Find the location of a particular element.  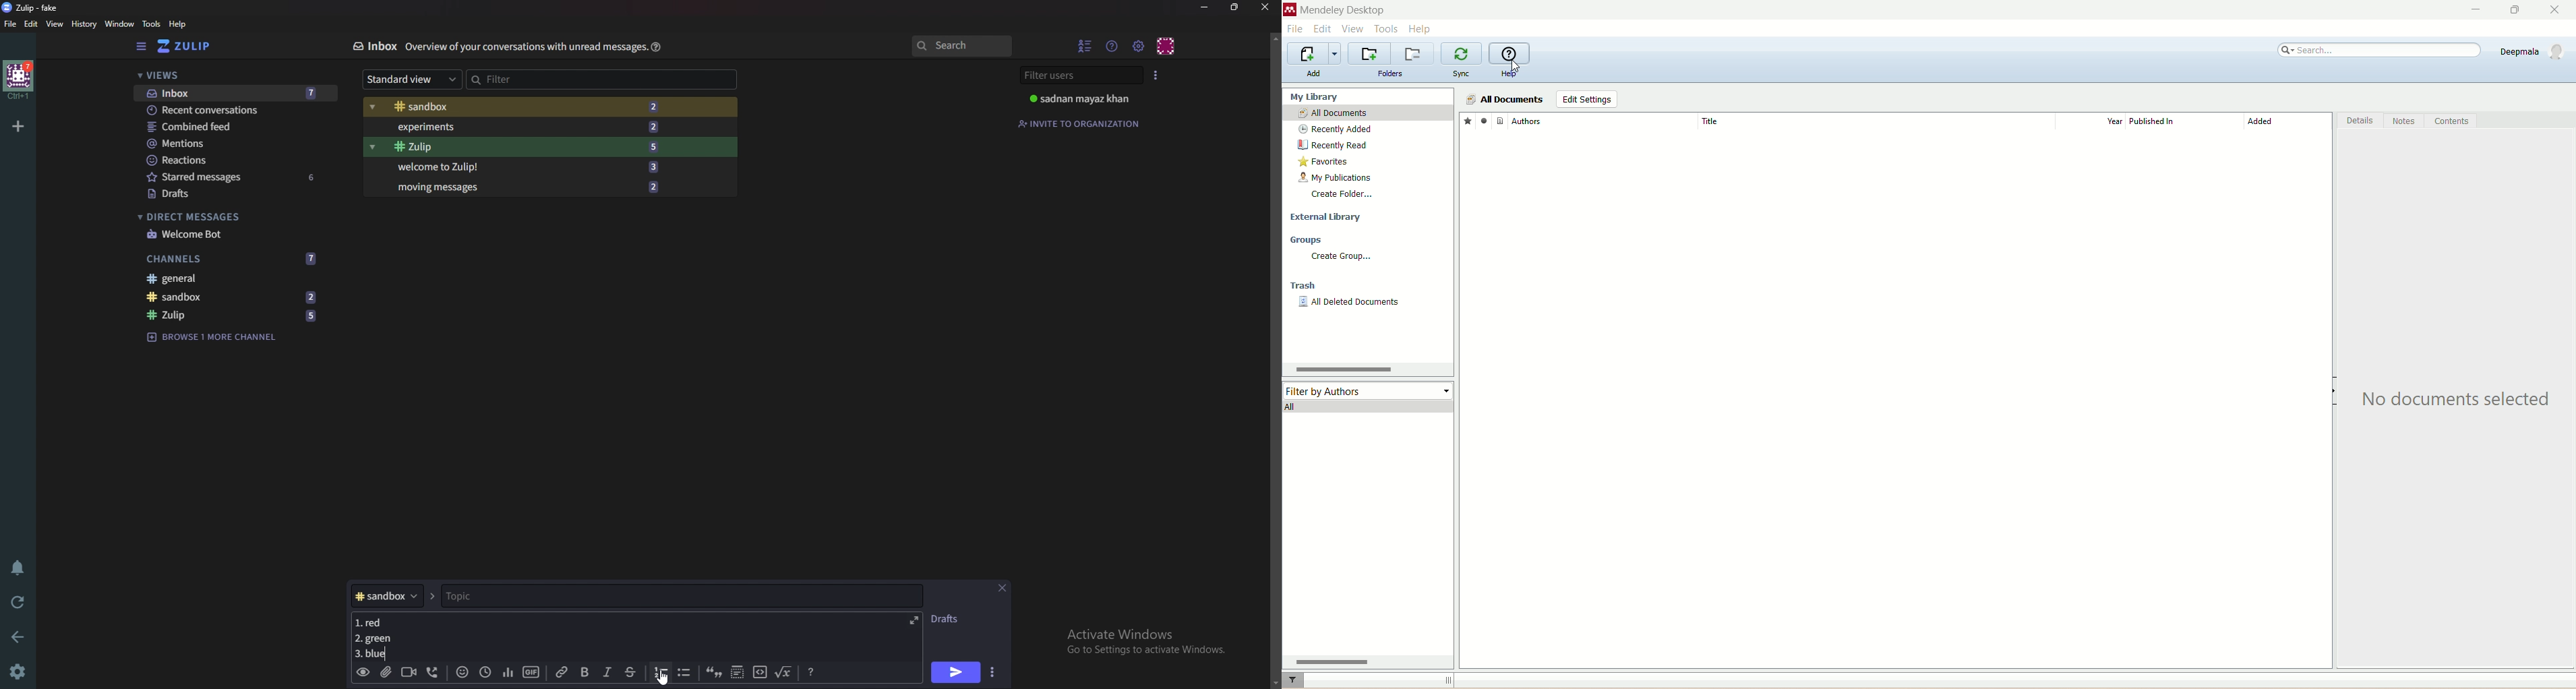

add is located at coordinates (1314, 73).